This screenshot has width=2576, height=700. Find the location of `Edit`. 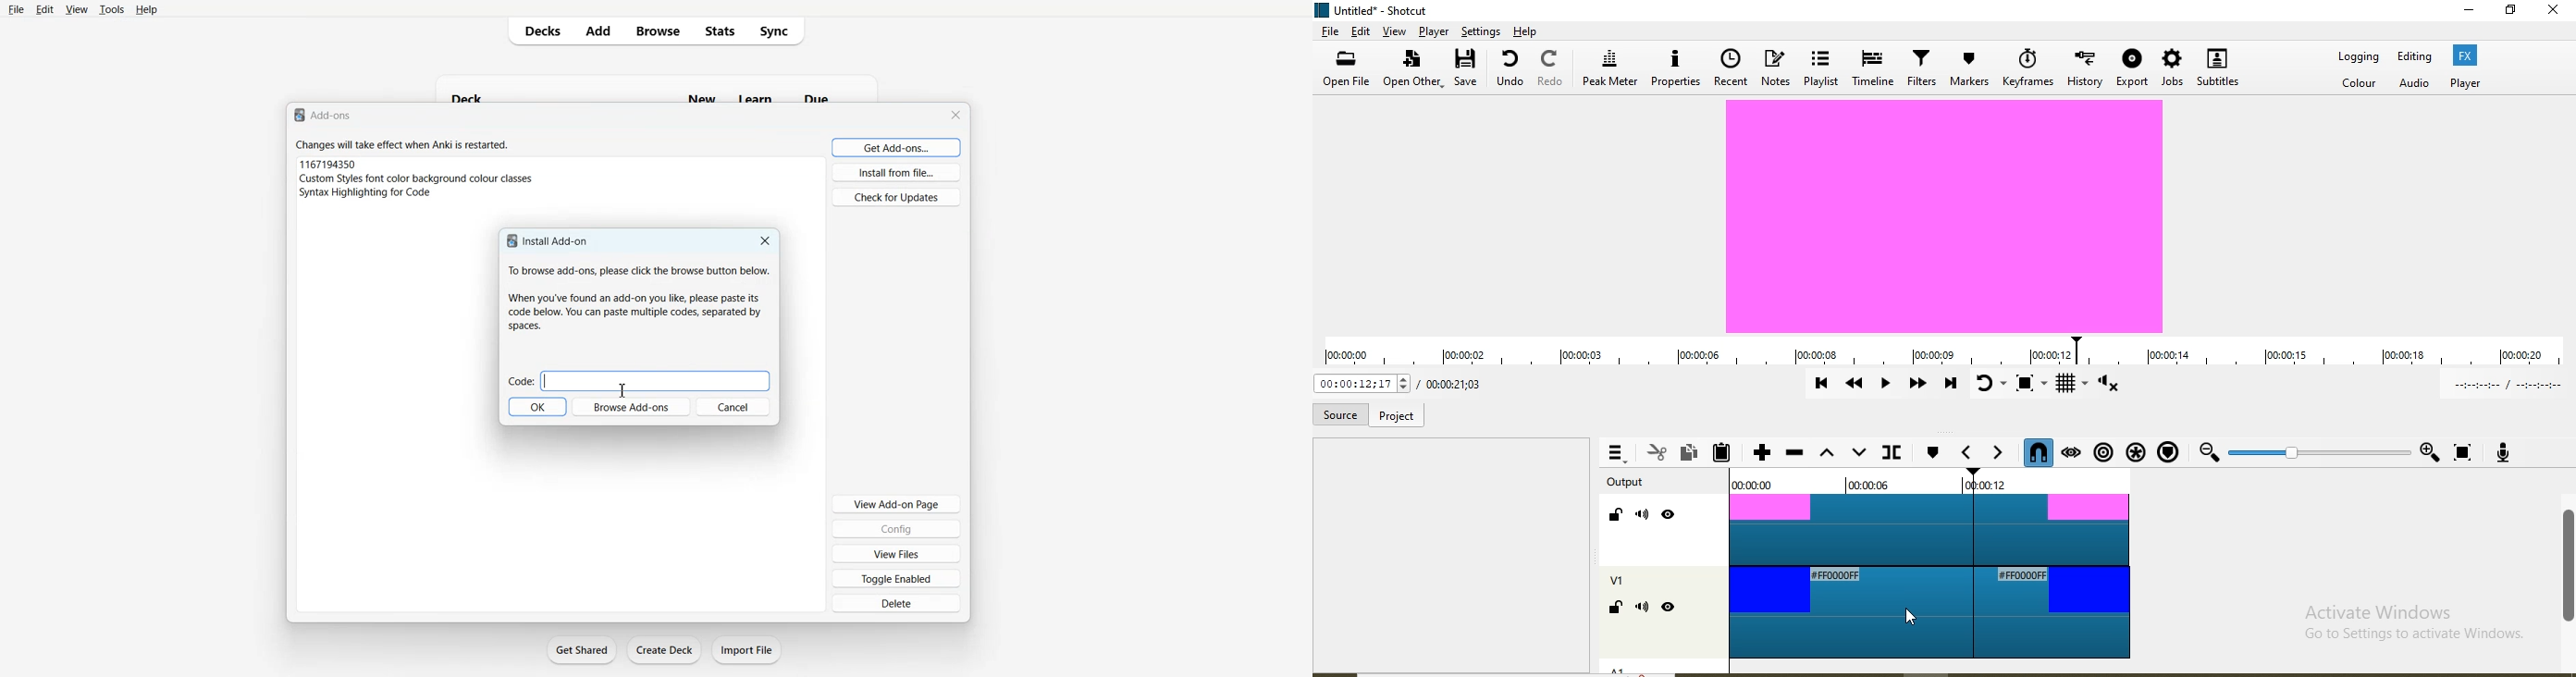

Edit is located at coordinates (44, 9).